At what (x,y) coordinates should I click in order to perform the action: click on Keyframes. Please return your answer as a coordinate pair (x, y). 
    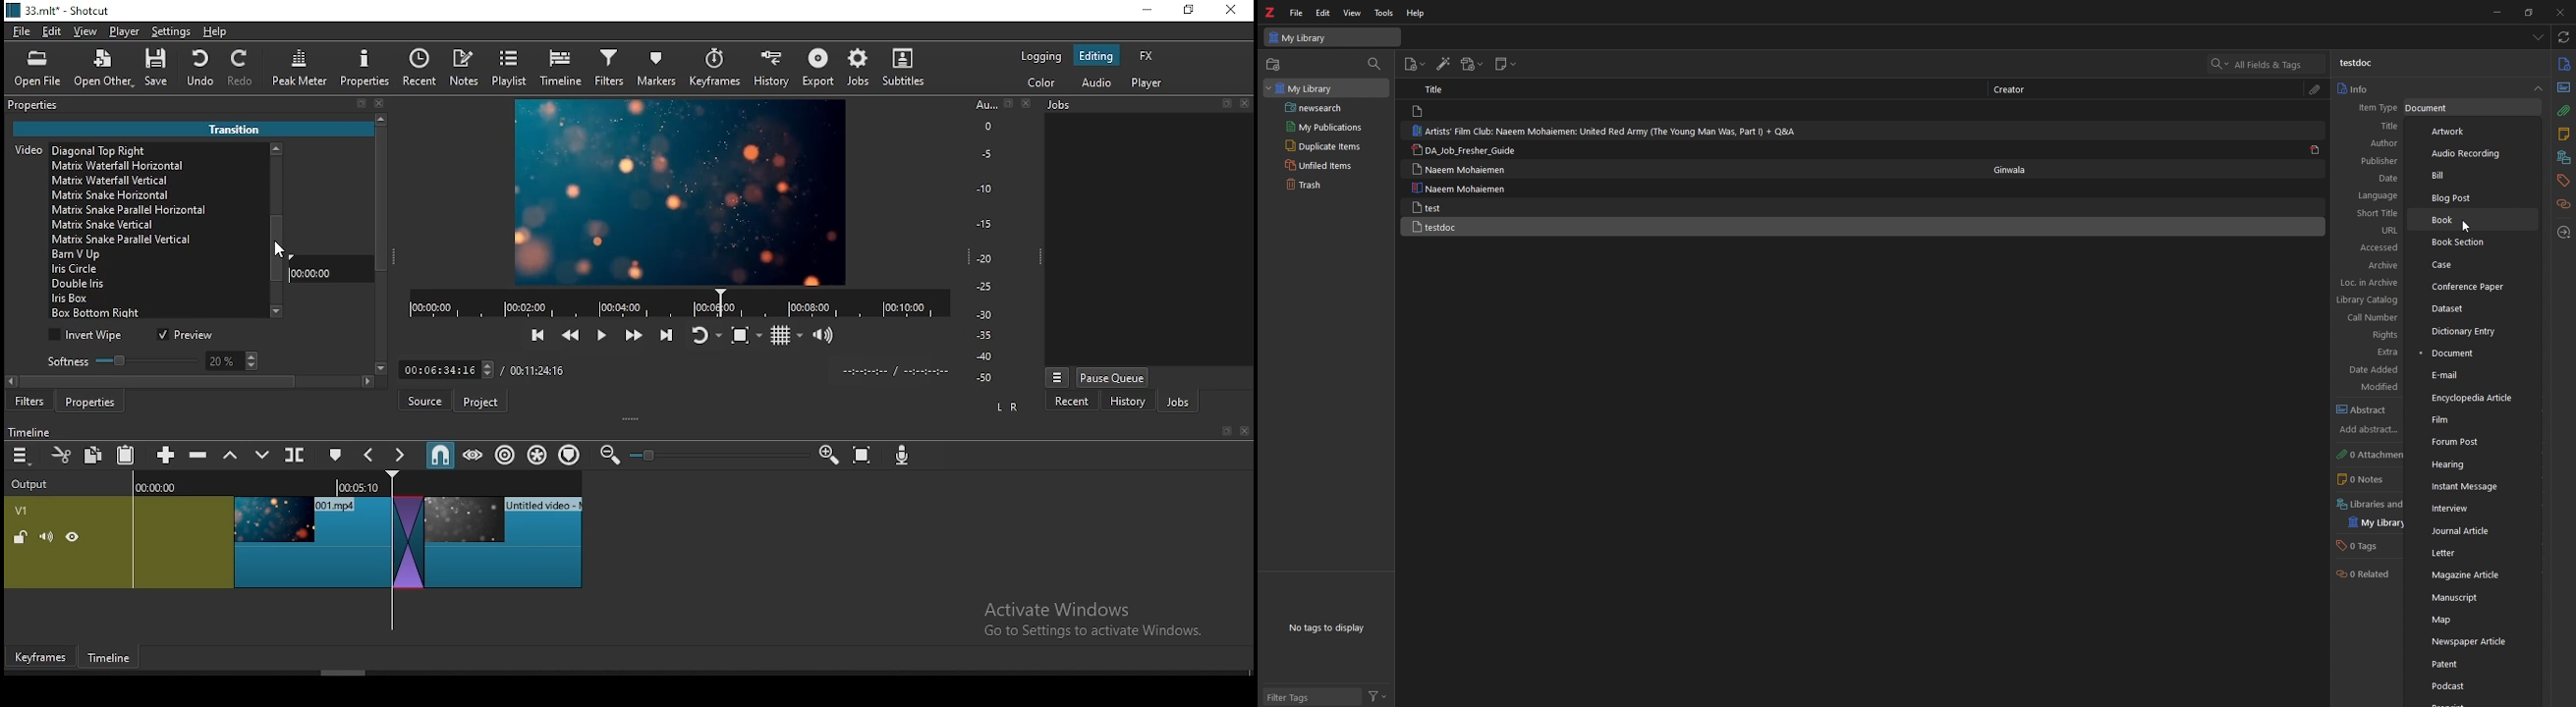
    Looking at the image, I should click on (38, 658).